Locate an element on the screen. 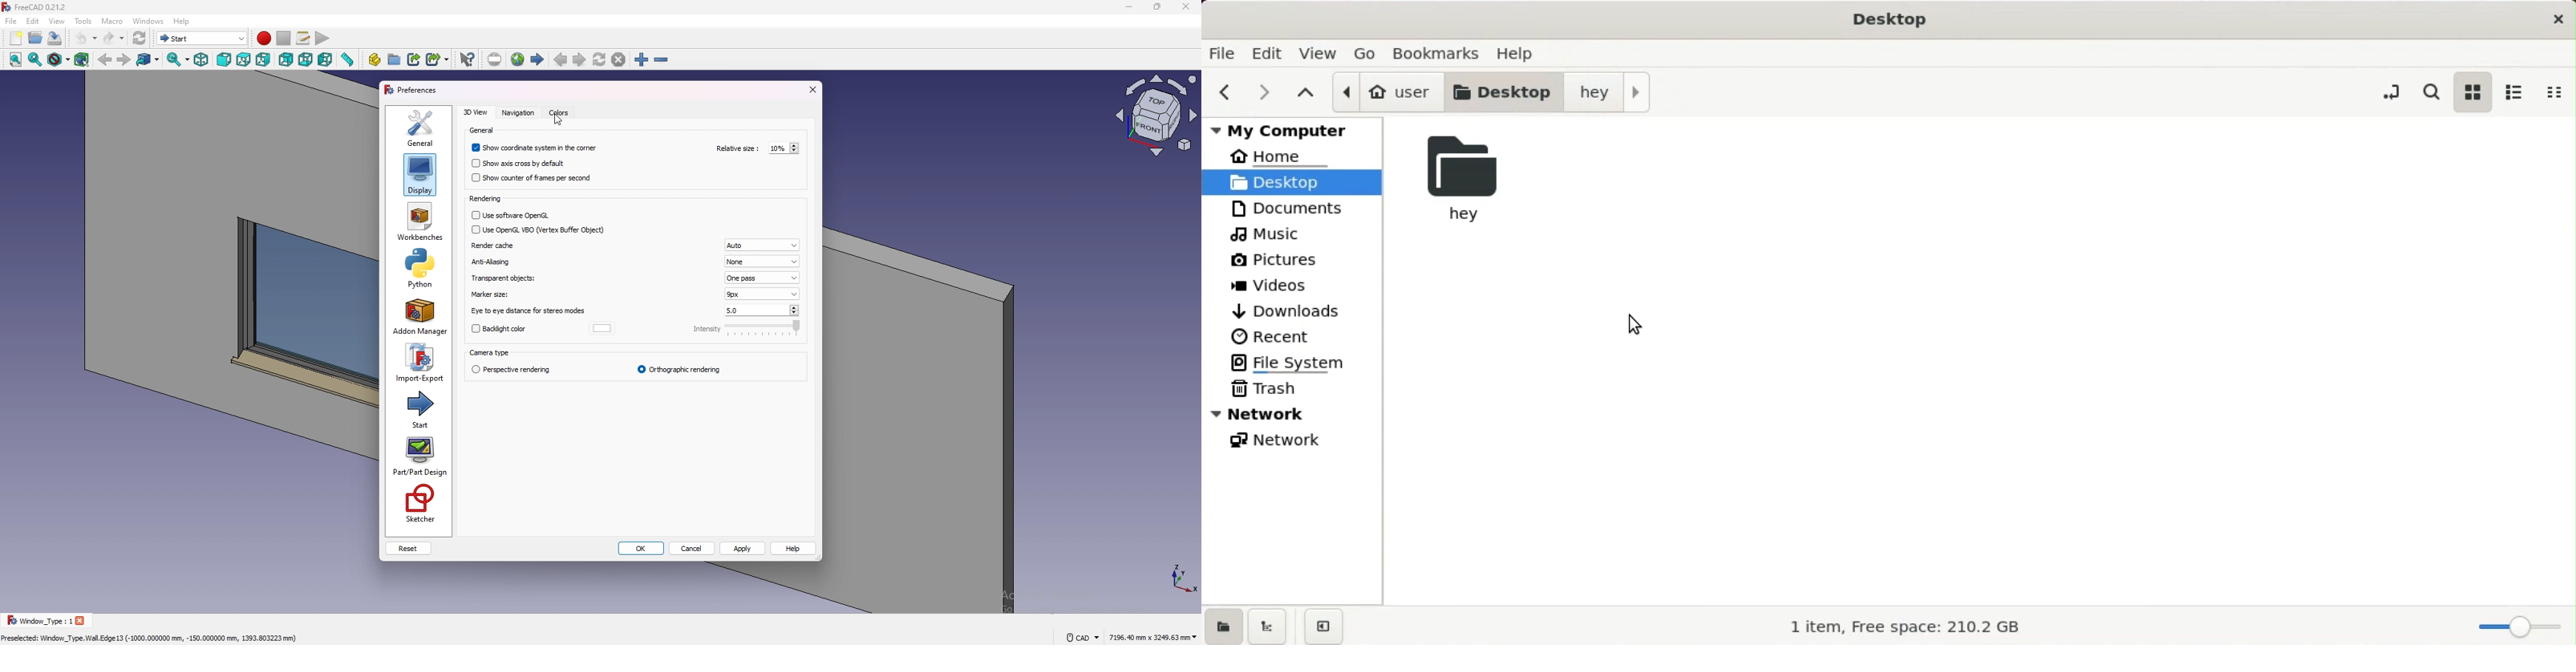 The height and width of the screenshot is (672, 2576). save is located at coordinates (55, 38).